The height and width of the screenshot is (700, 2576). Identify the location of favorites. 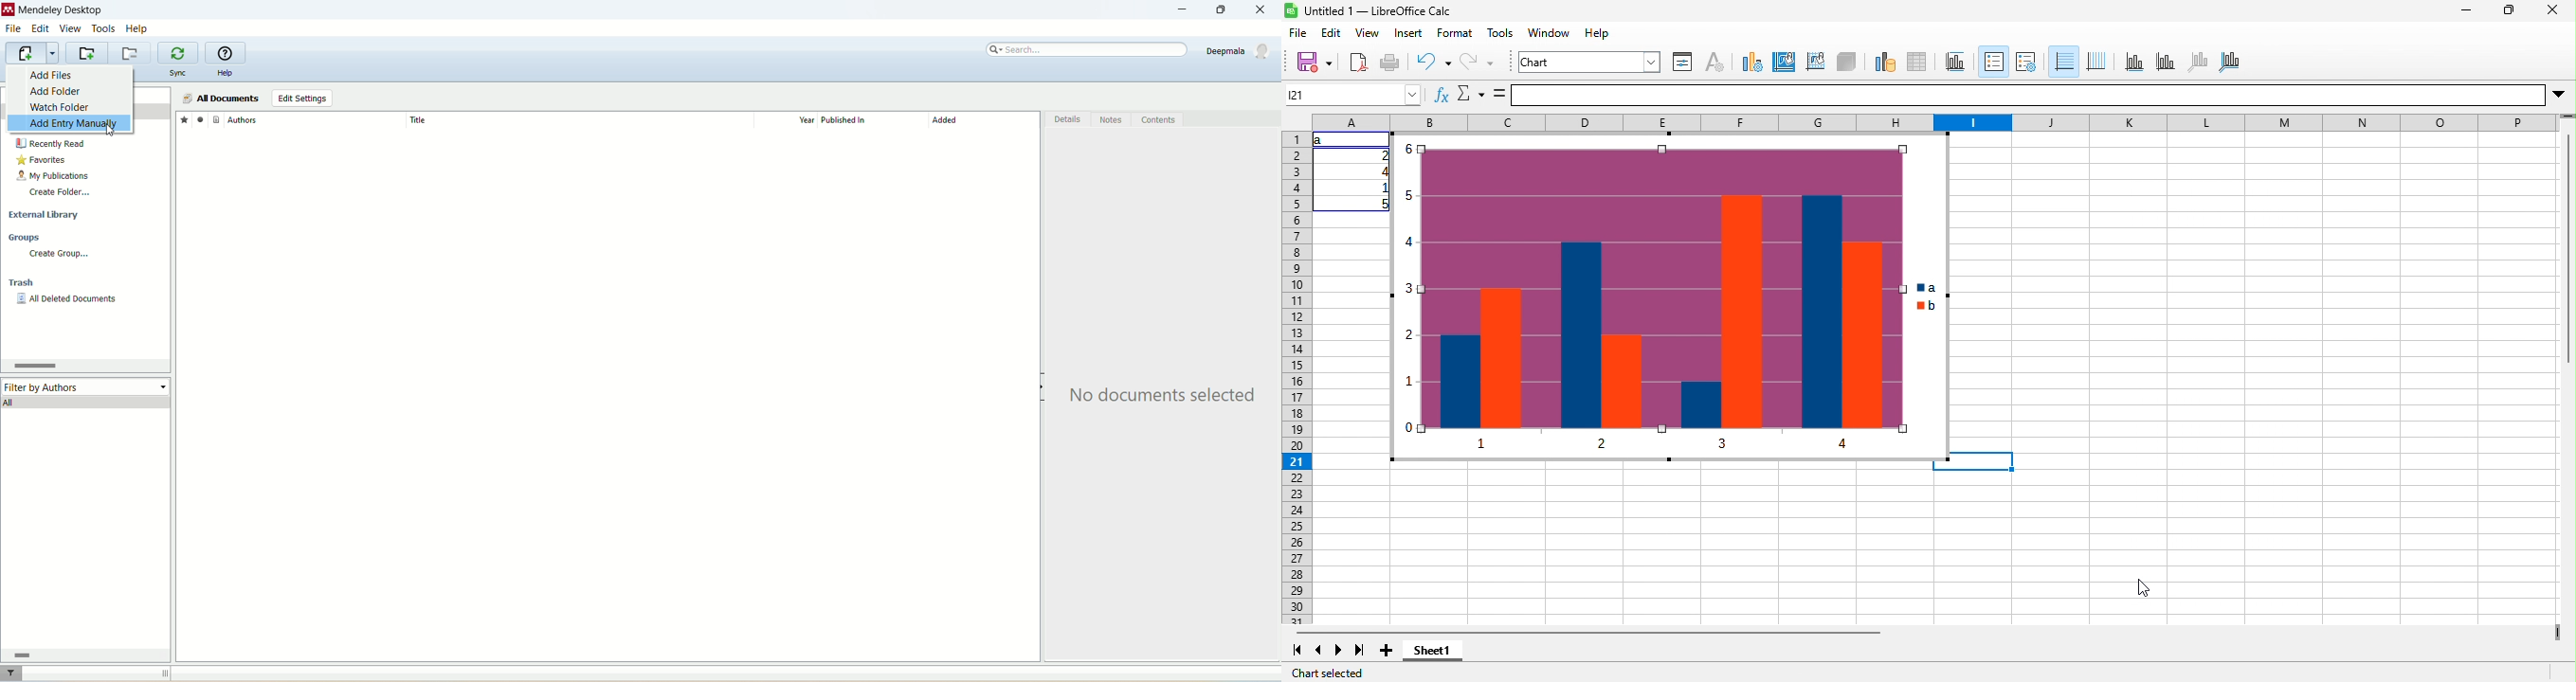
(43, 160).